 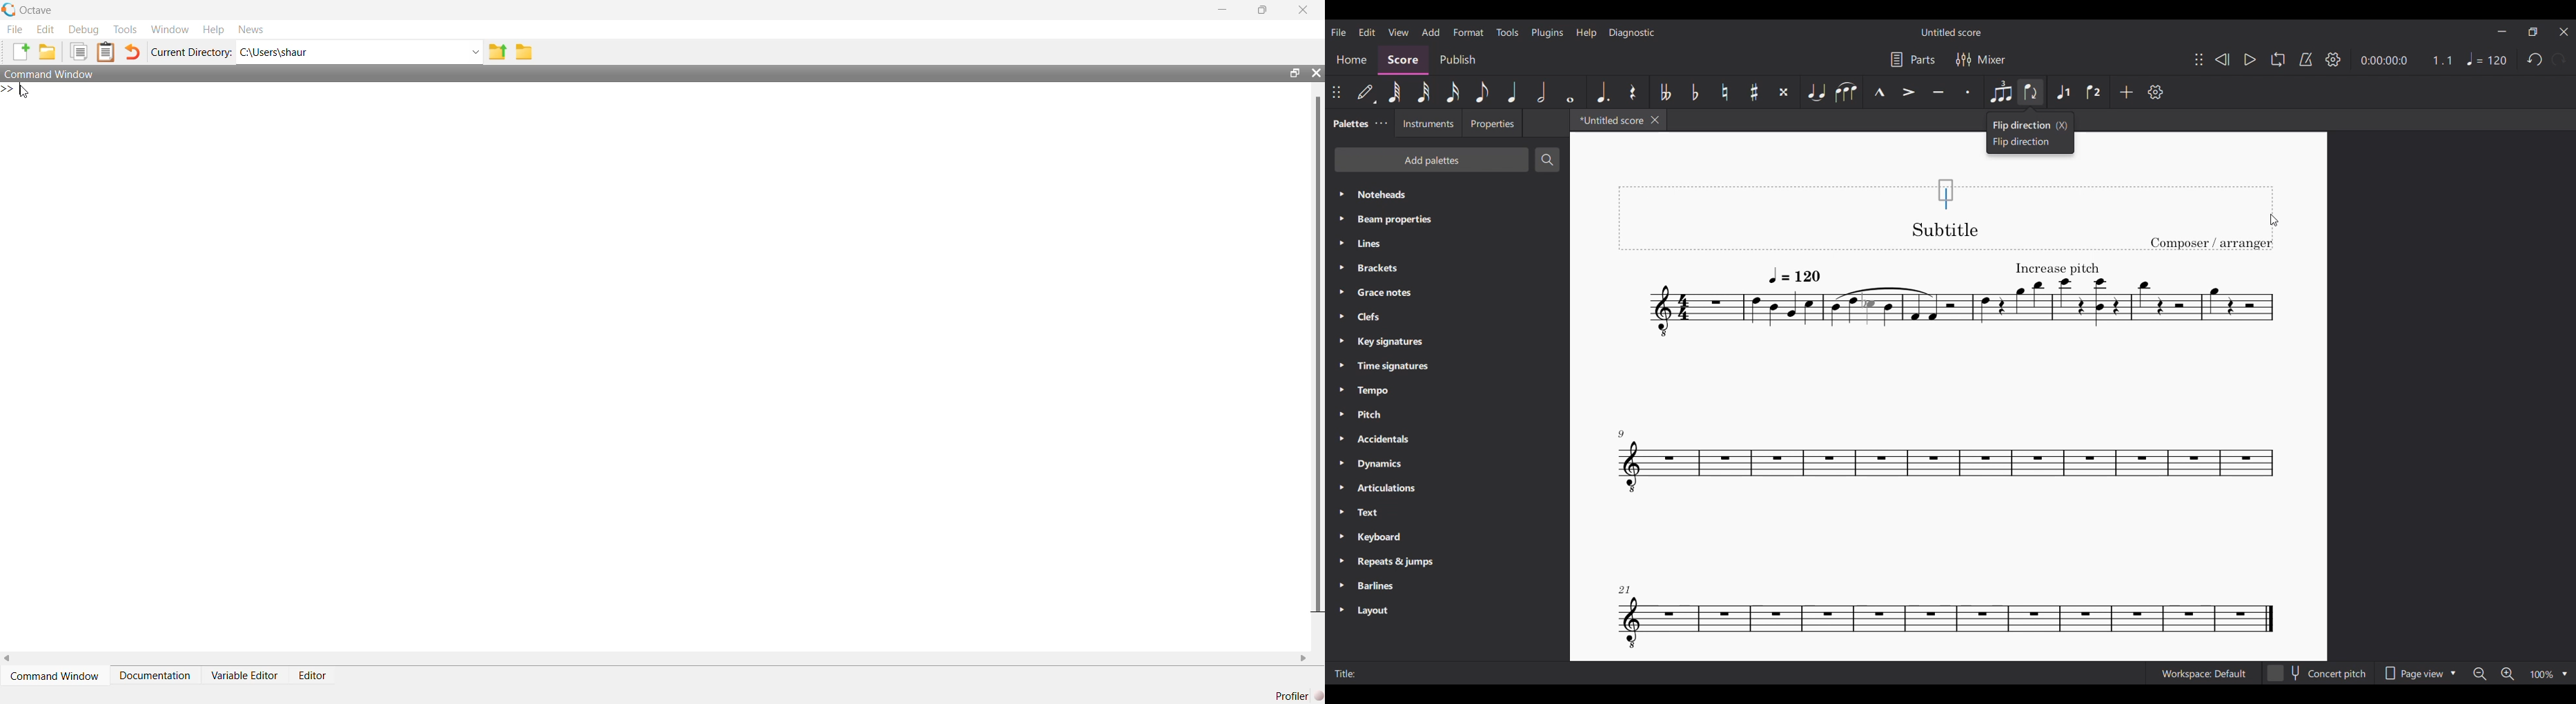 What do you see at coordinates (1339, 33) in the screenshot?
I see `File menu` at bounding box center [1339, 33].